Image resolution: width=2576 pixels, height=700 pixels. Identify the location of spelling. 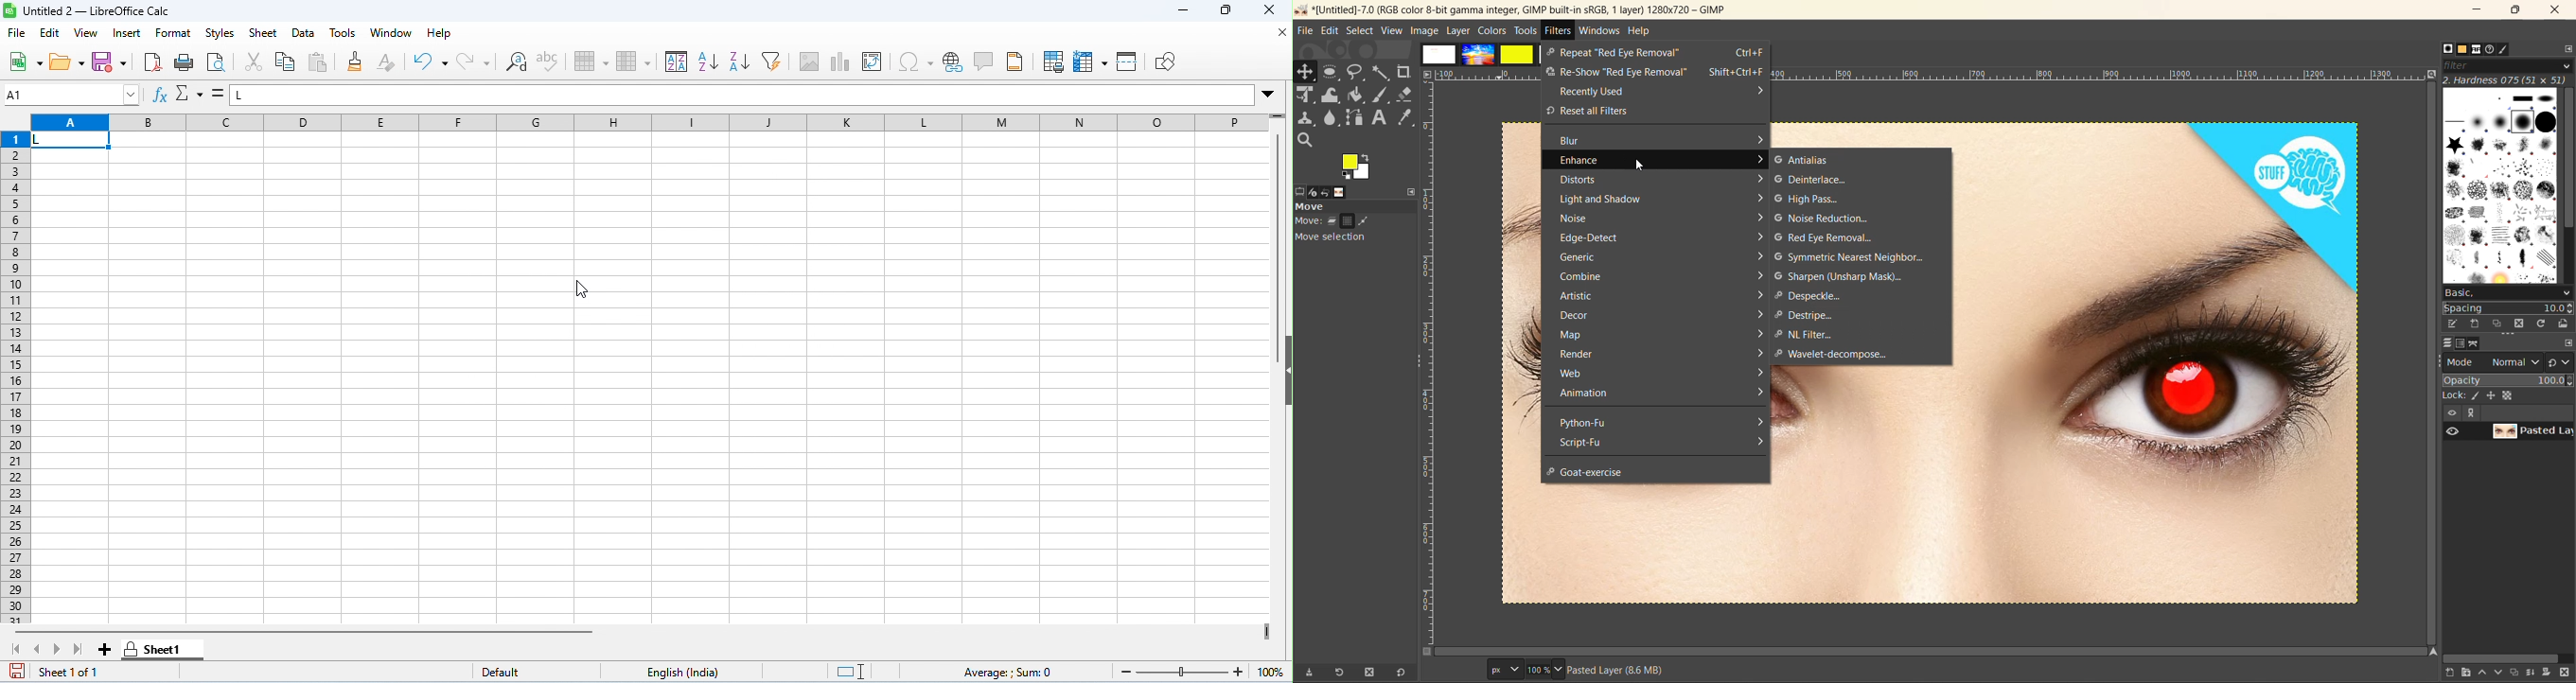
(548, 61).